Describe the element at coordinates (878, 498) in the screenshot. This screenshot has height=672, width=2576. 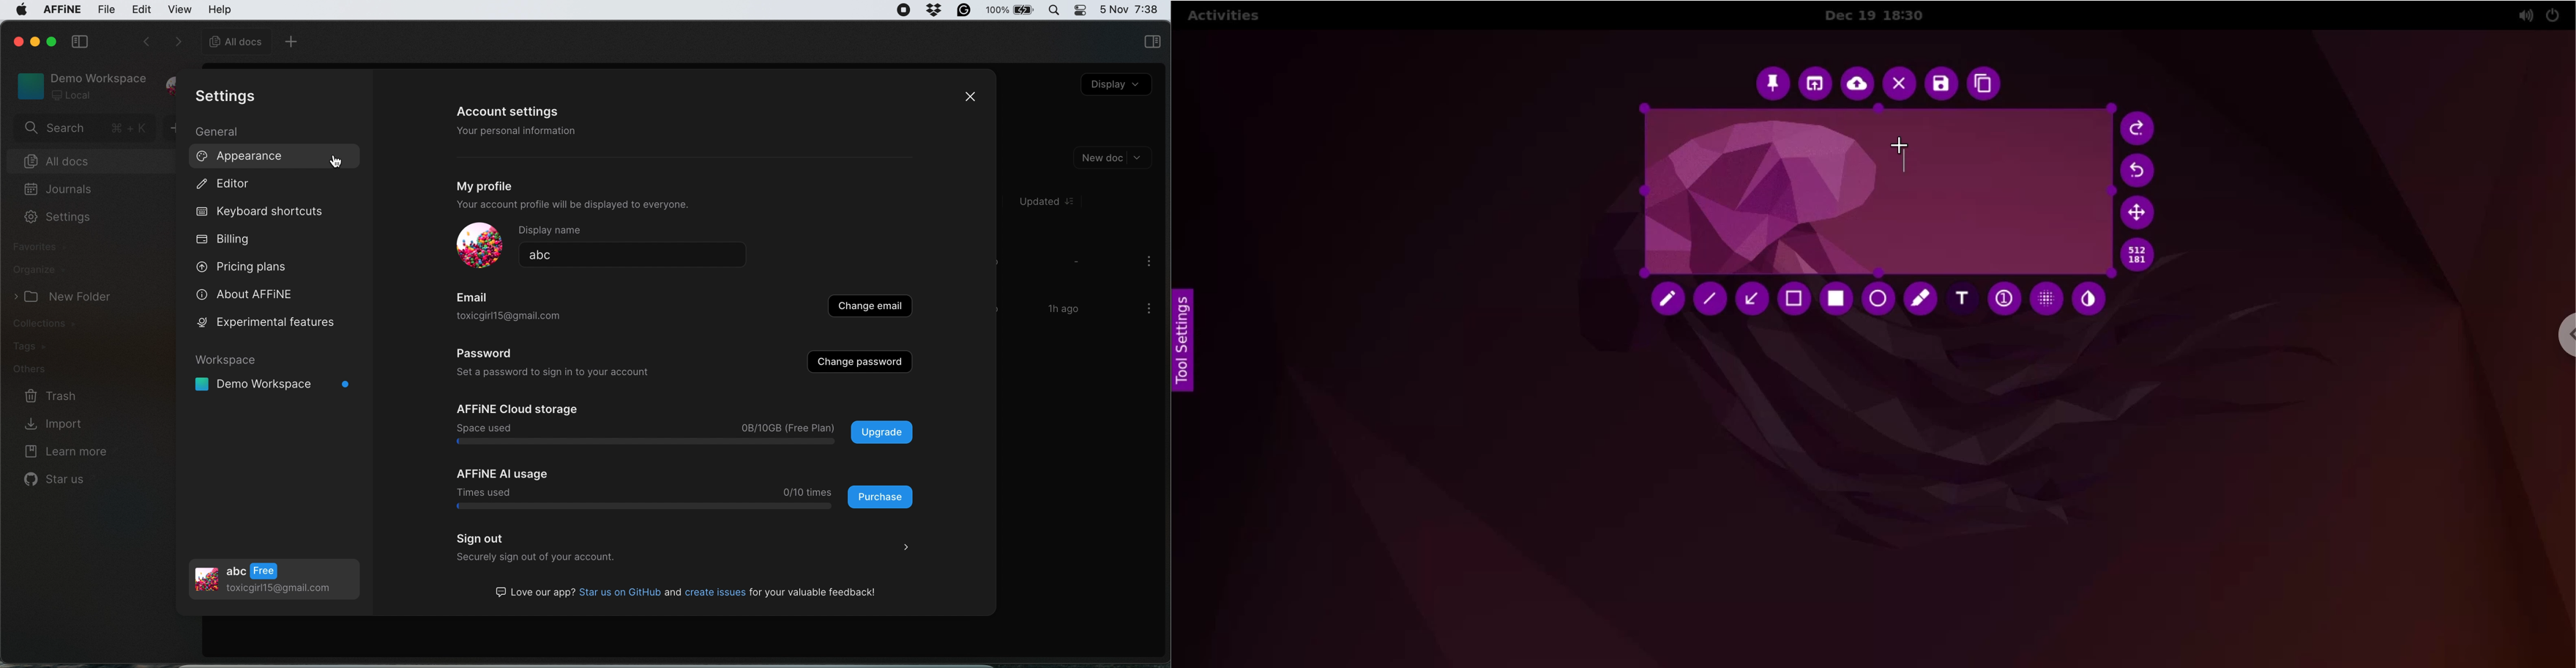
I see `purchase` at that location.